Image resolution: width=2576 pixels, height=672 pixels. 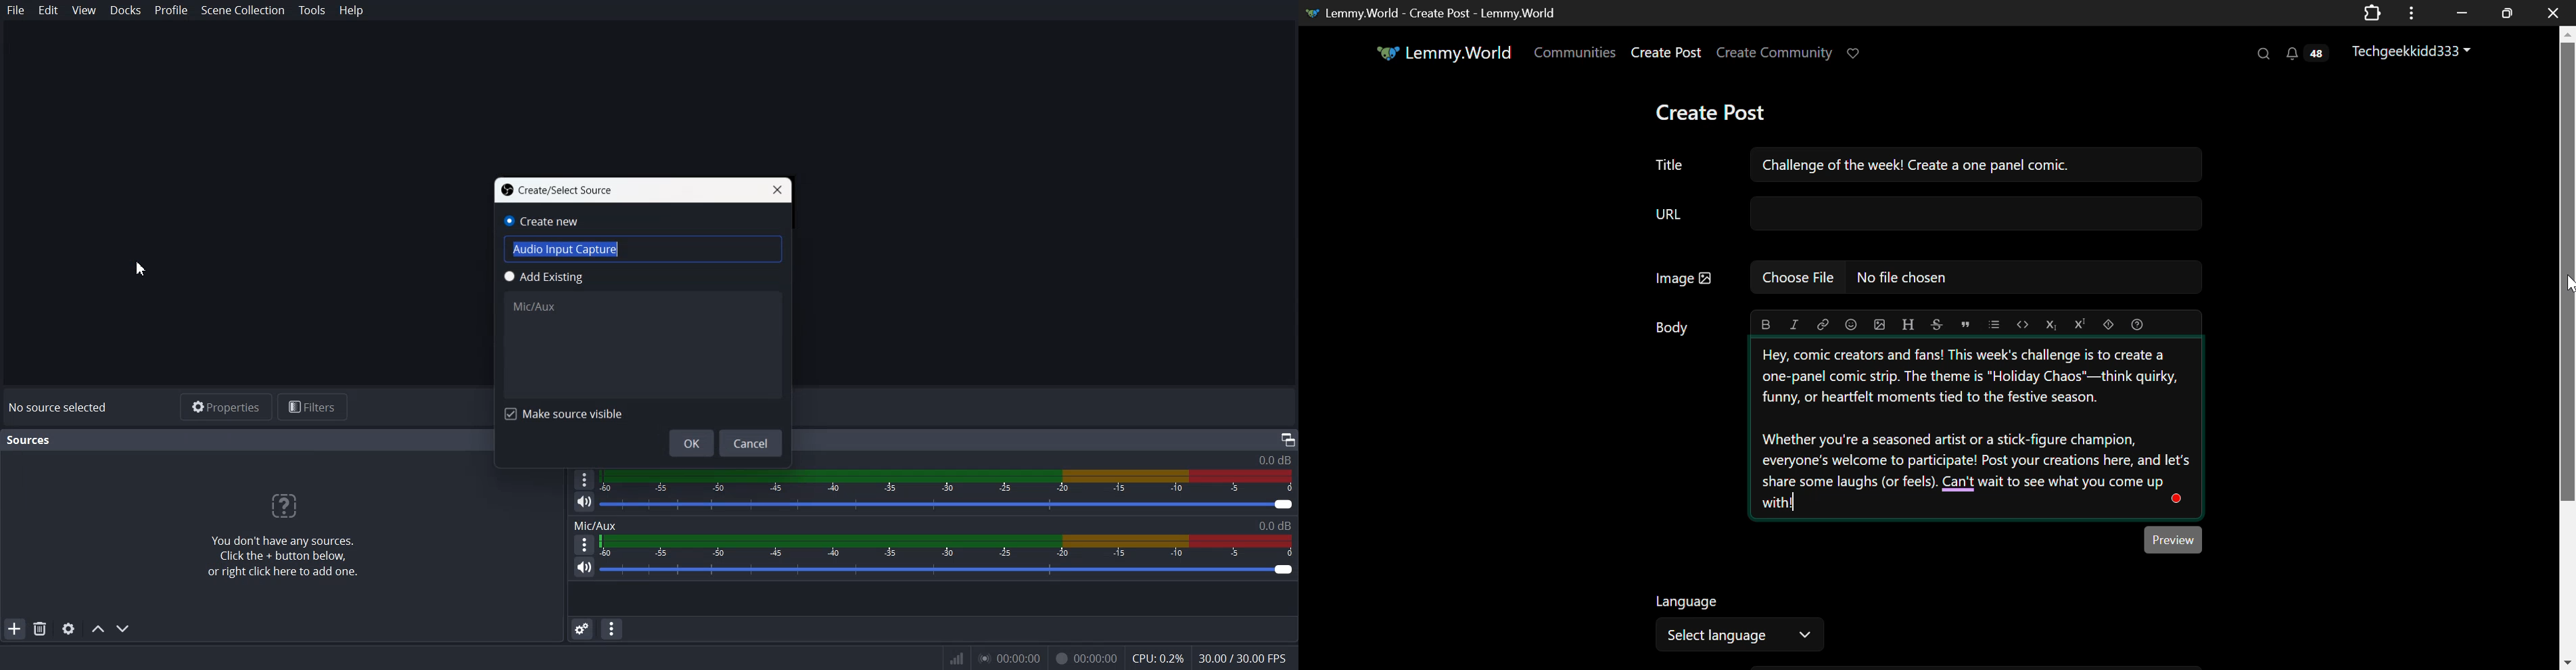 What do you see at coordinates (582, 629) in the screenshot?
I see `Advance audio properties` at bounding box center [582, 629].